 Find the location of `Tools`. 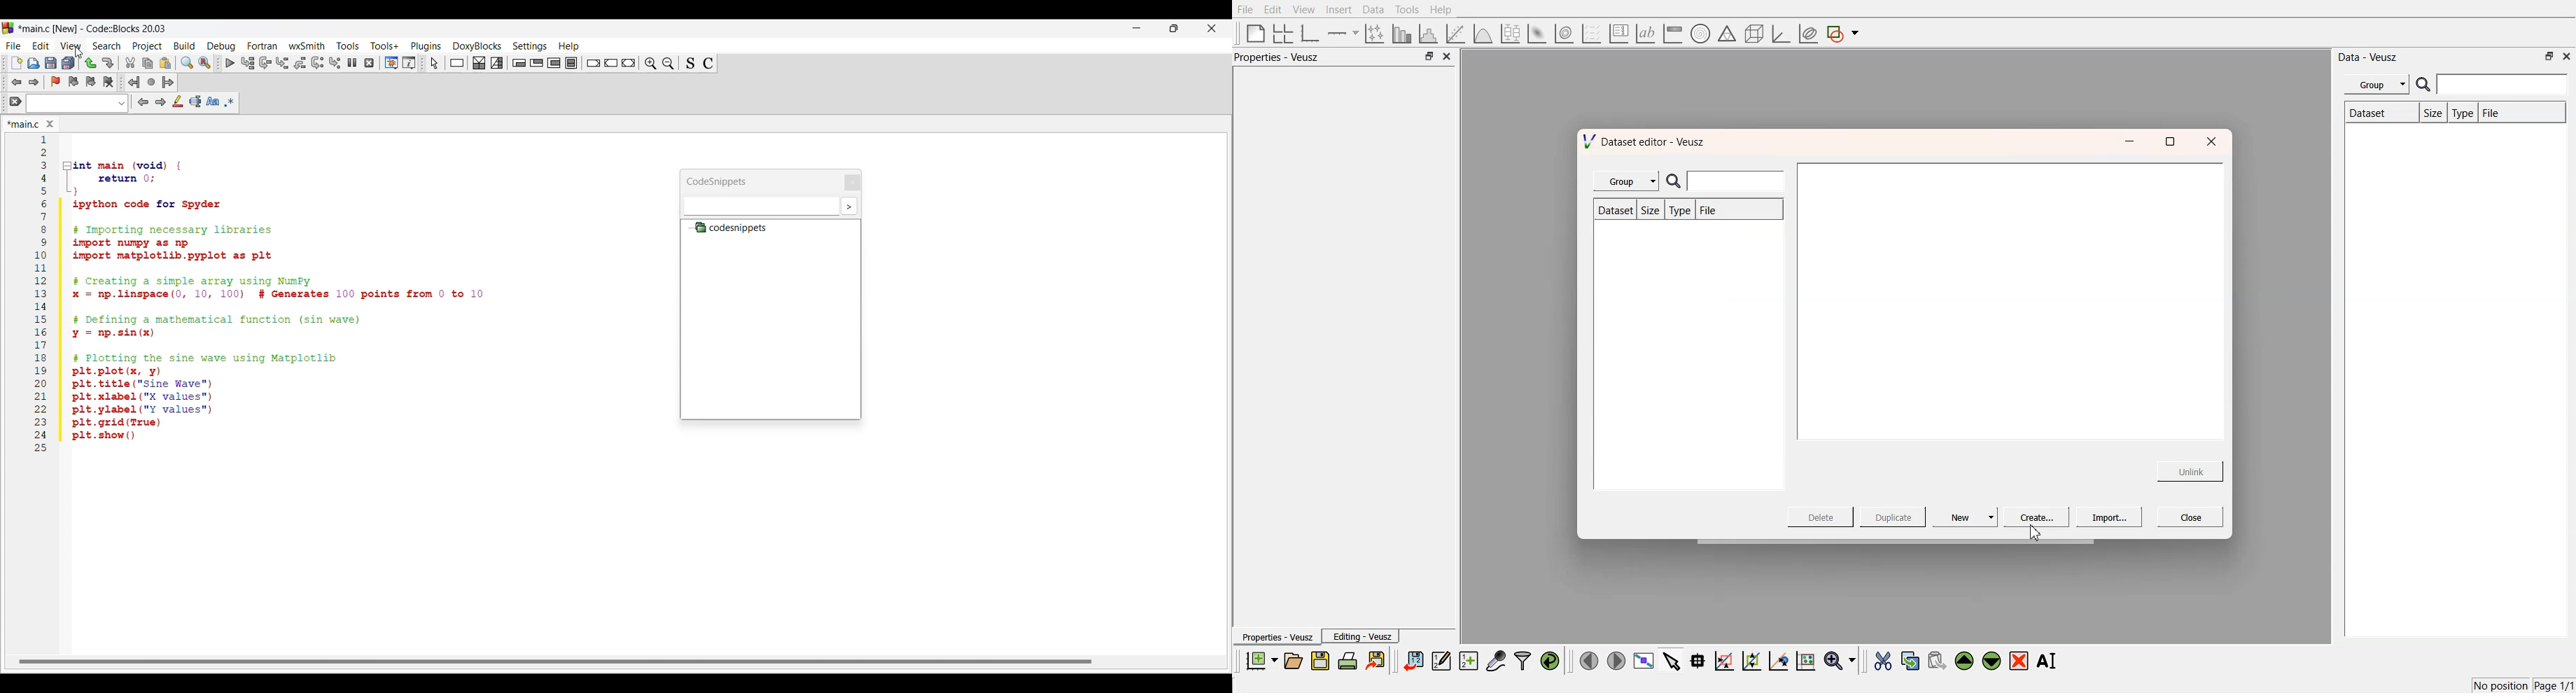

Tools is located at coordinates (1406, 9).